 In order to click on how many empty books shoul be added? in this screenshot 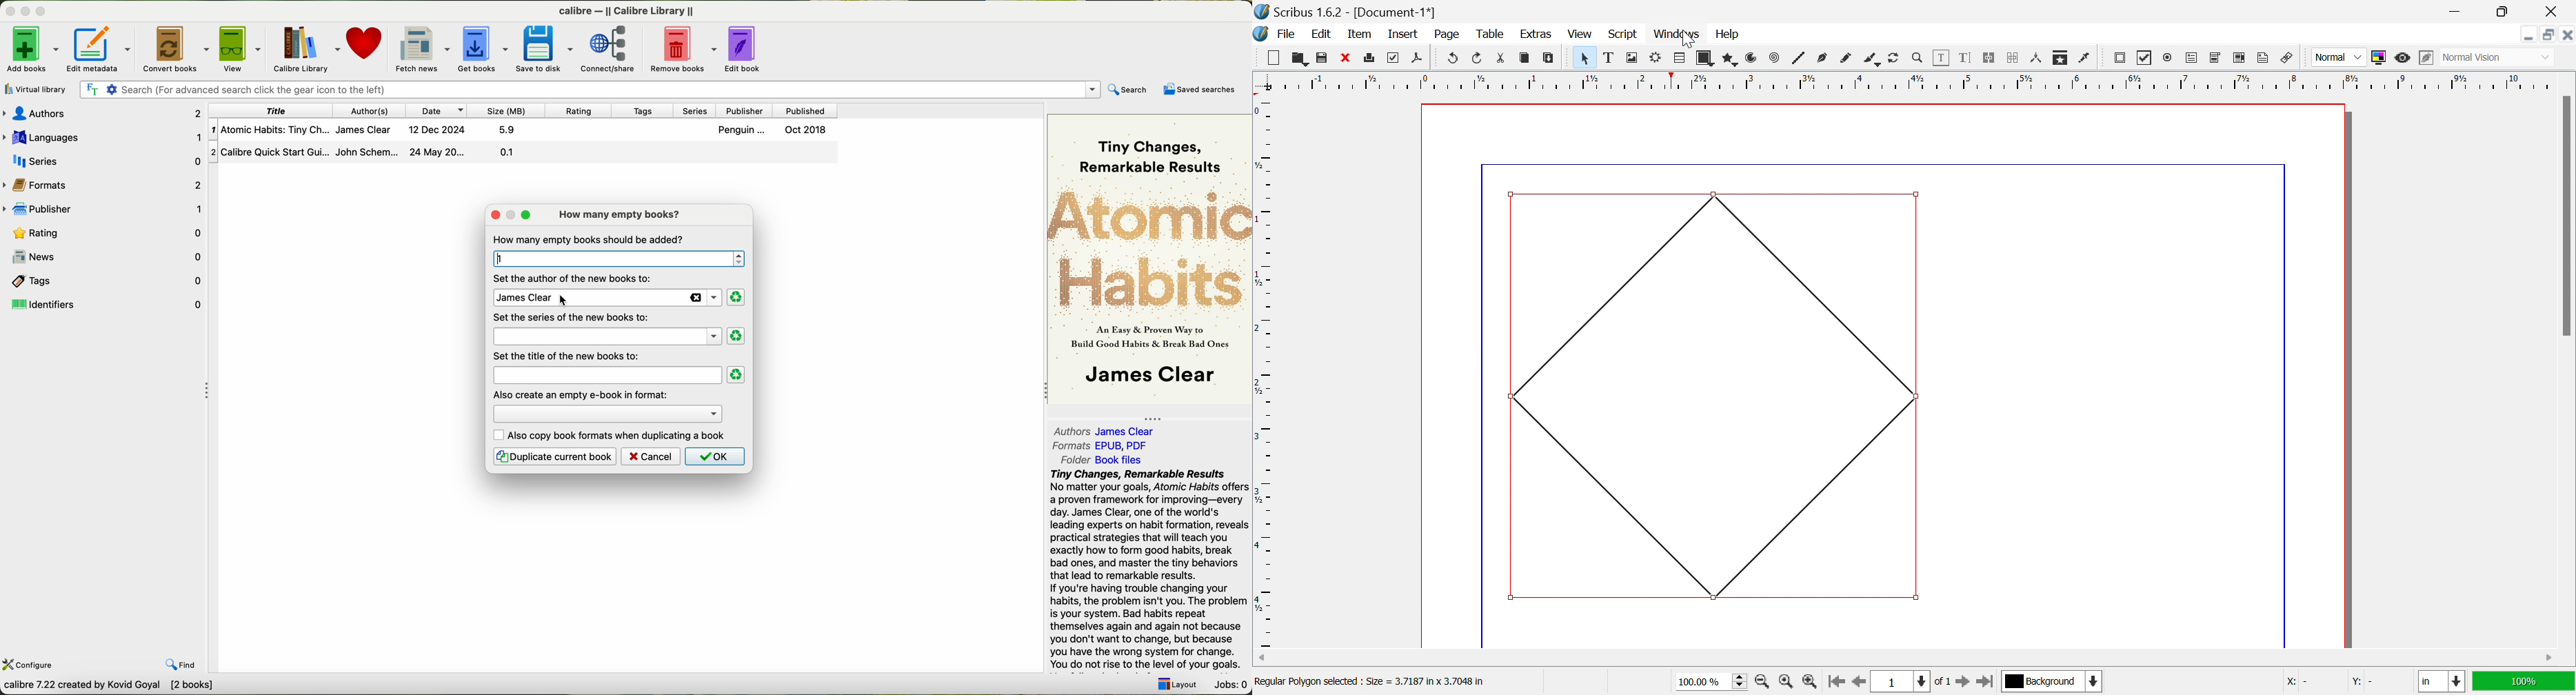, I will do `click(590, 239)`.